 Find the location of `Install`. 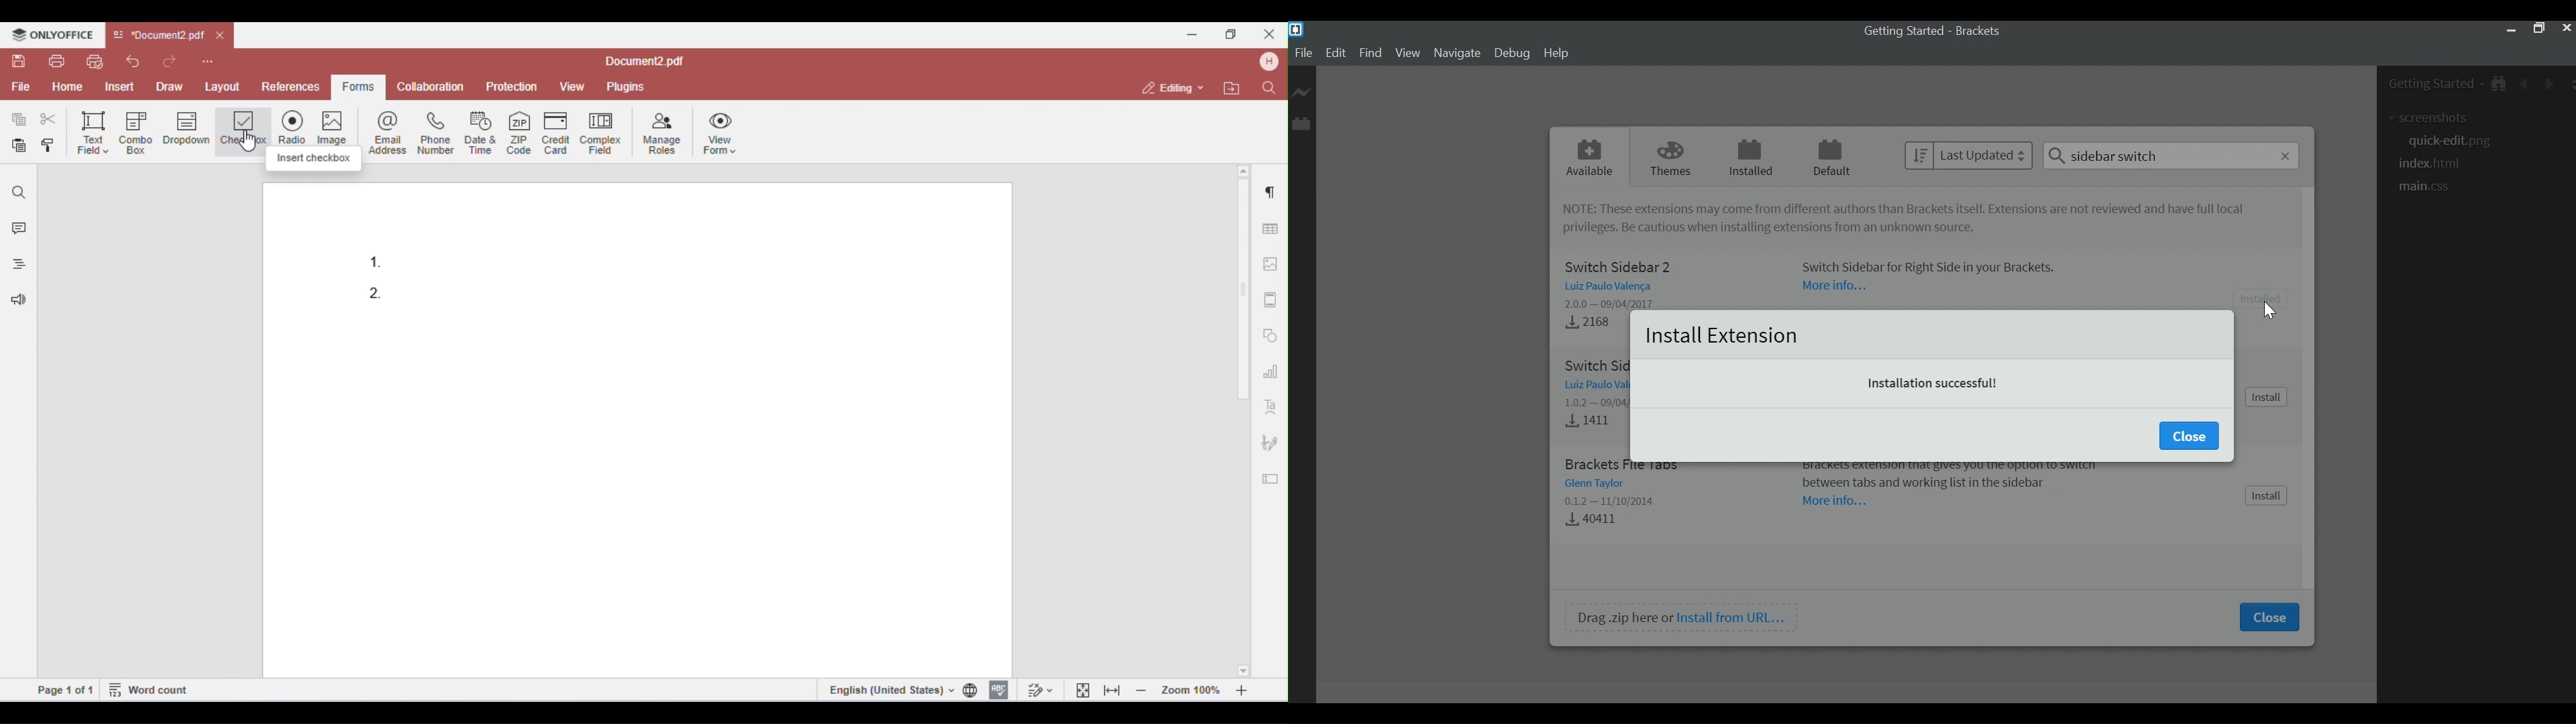

Install is located at coordinates (2267, 497).